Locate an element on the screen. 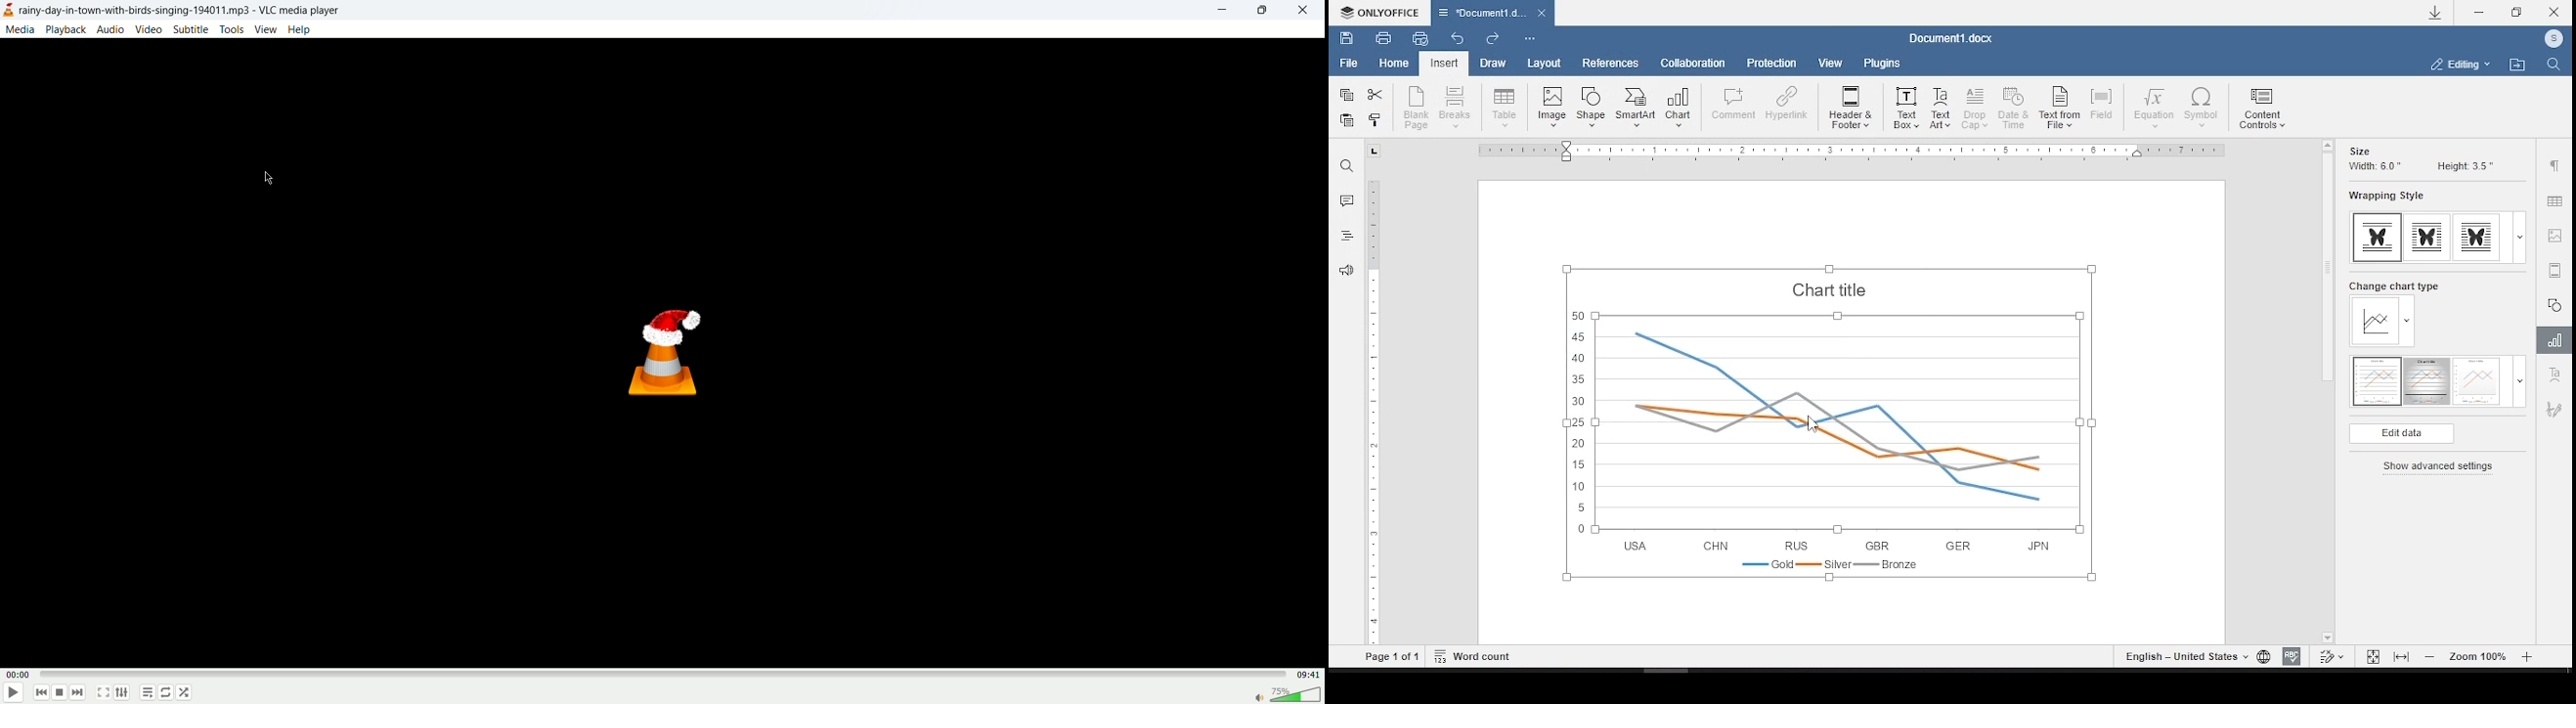 This screenshot has width=2576, height=728. wrapping style is located at coordinates (2379, 238).